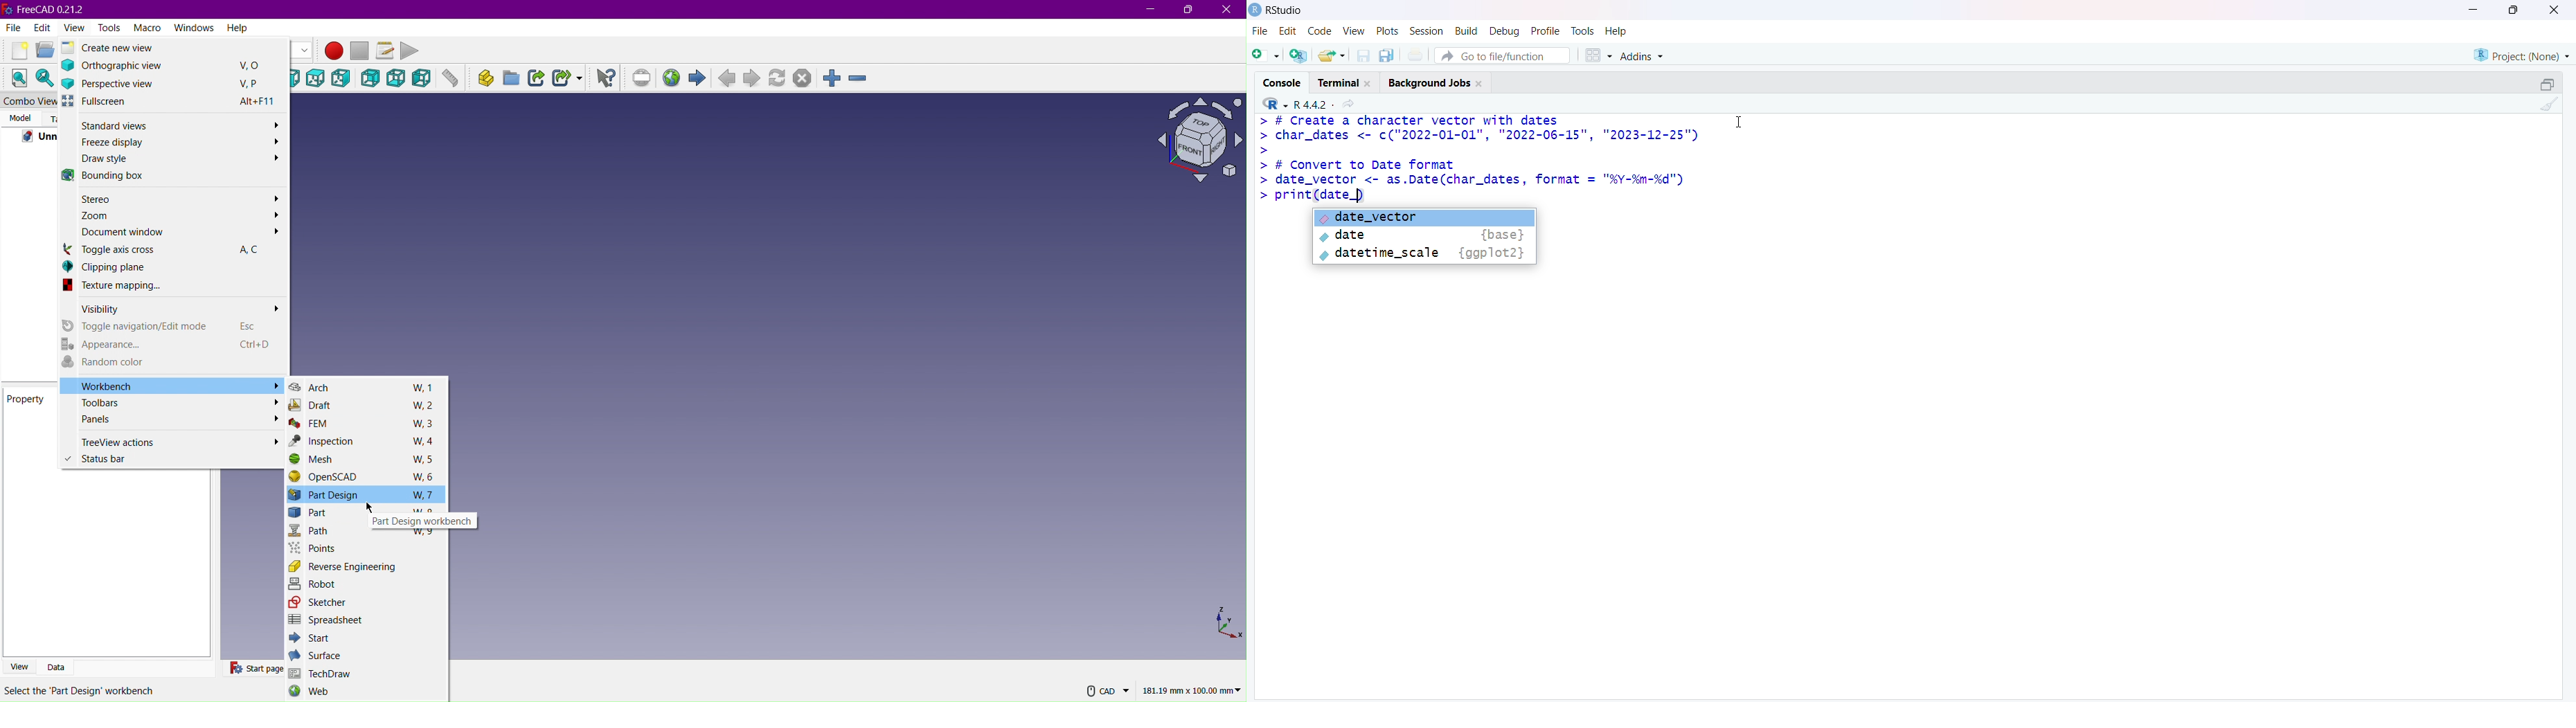 Image resolution: width=2576 pixels, height=728 pixels. What do you see at coordinates (1353, 33) in the screenshot?
I see `View` at bounding box center [1353, 33].